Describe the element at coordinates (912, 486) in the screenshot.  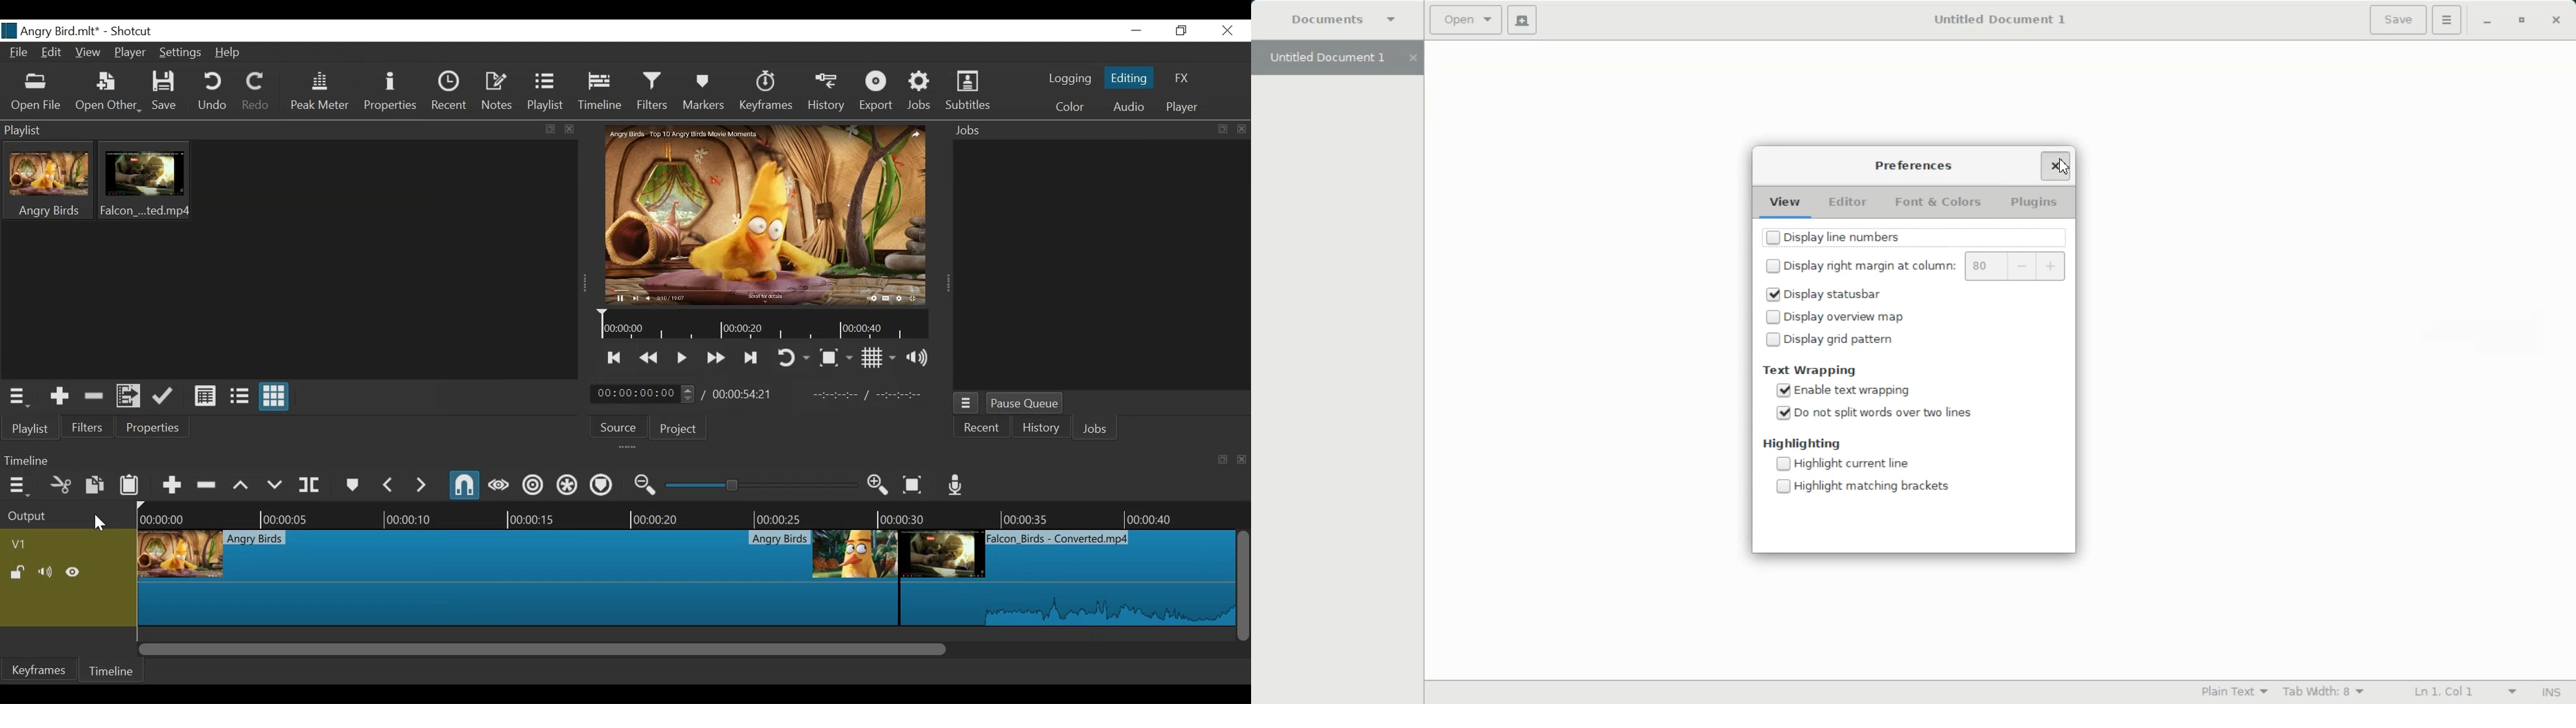
I see `Zoom timeline to fit` at that location.